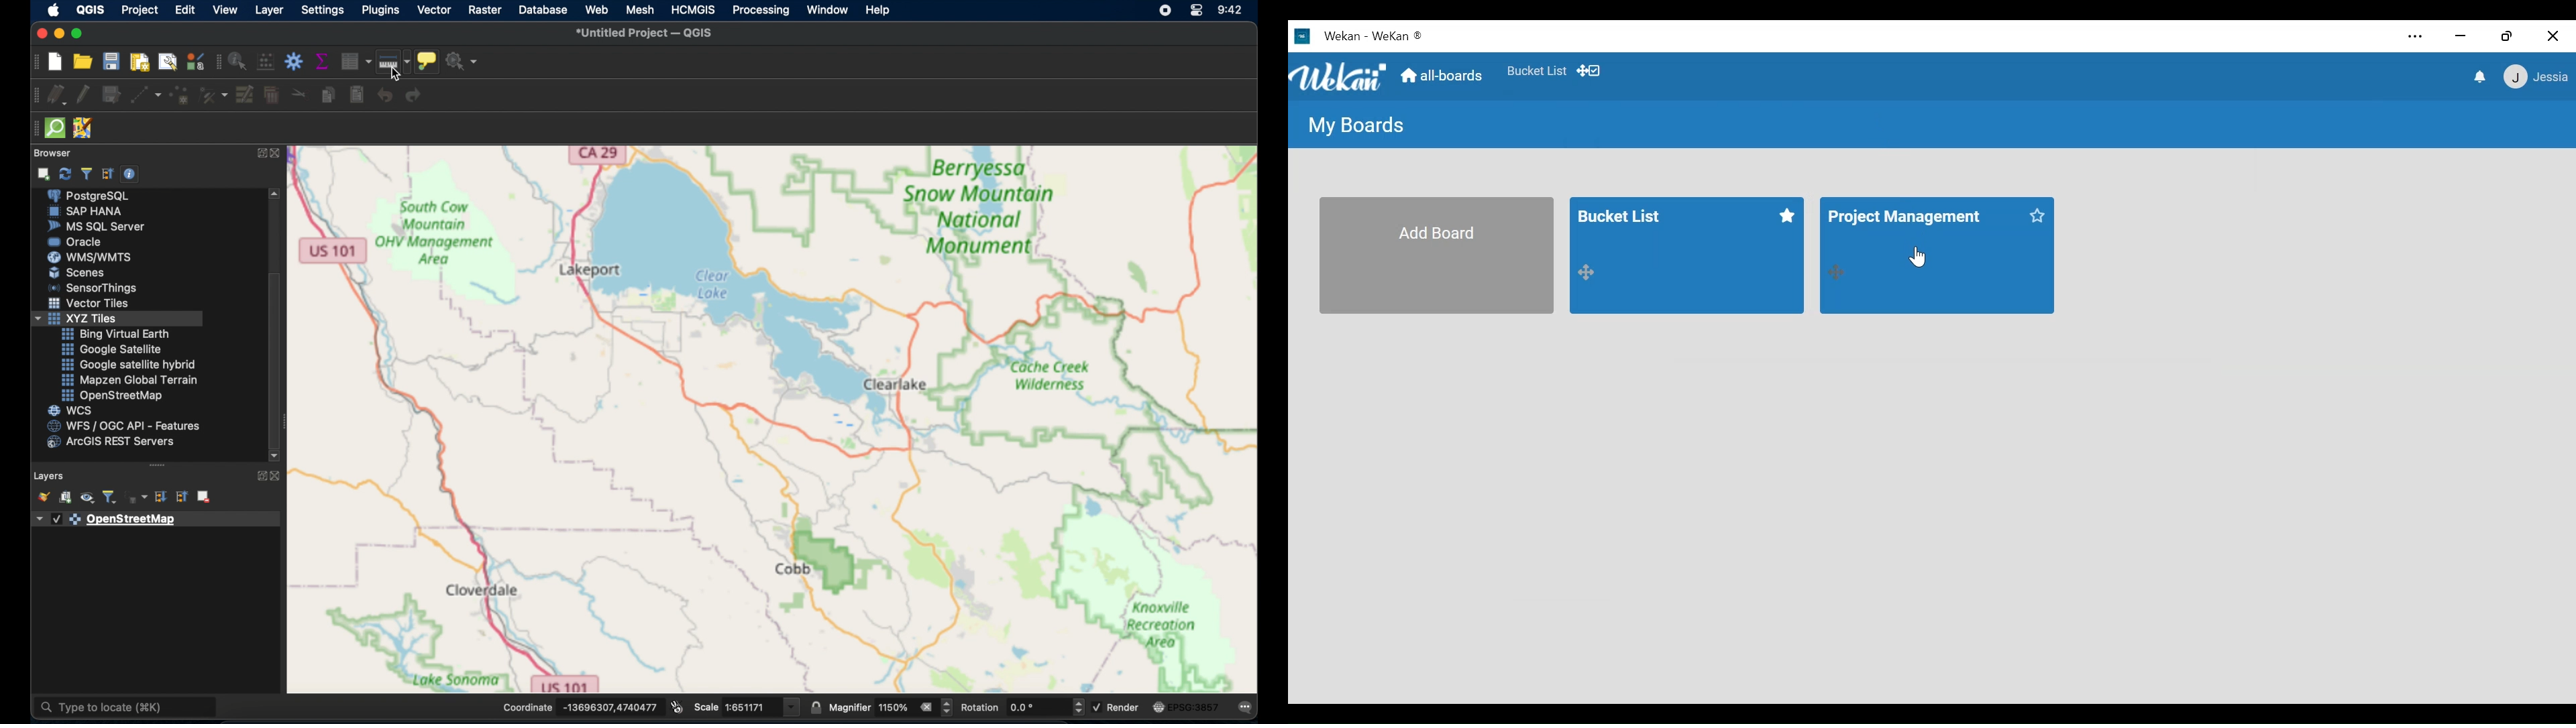 The height and width of the screenshot is (728, 2576). Describe the element at coordinates (1791, 217) in the screenshot. I see `click to start this board` at that location.